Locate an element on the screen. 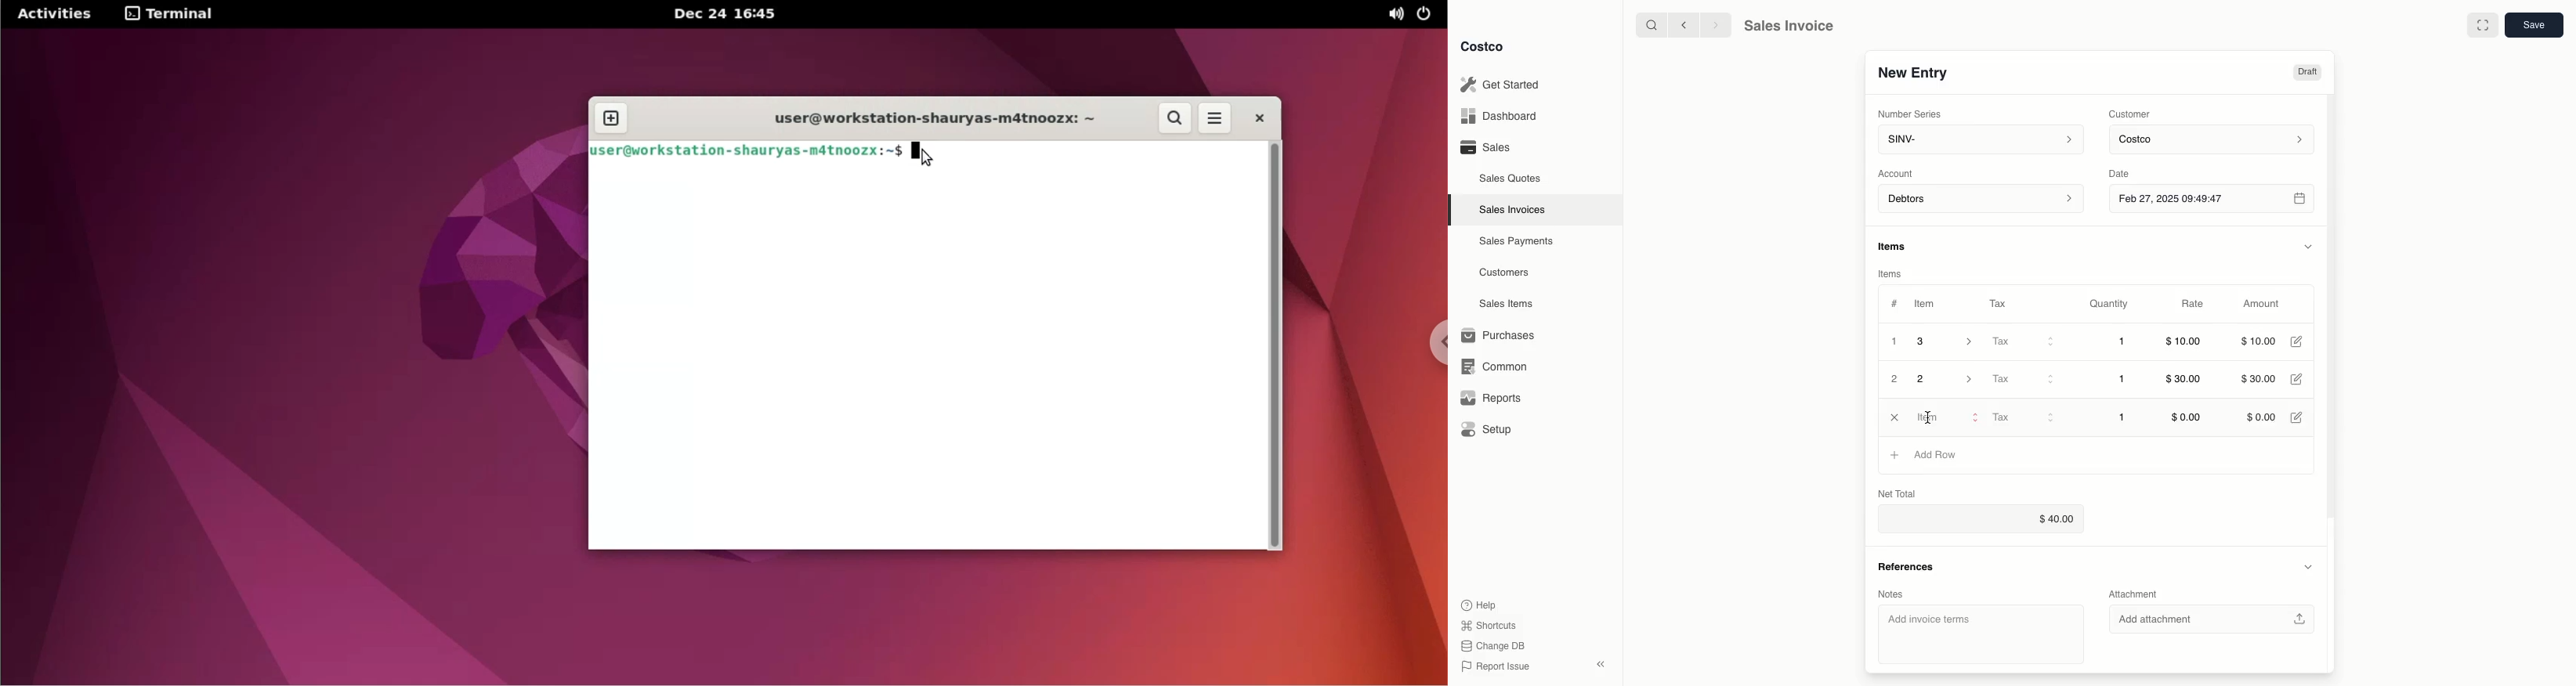 The height and width of the screenshot is (700, 2576). SINV- is located at coordinates (1977, 141).